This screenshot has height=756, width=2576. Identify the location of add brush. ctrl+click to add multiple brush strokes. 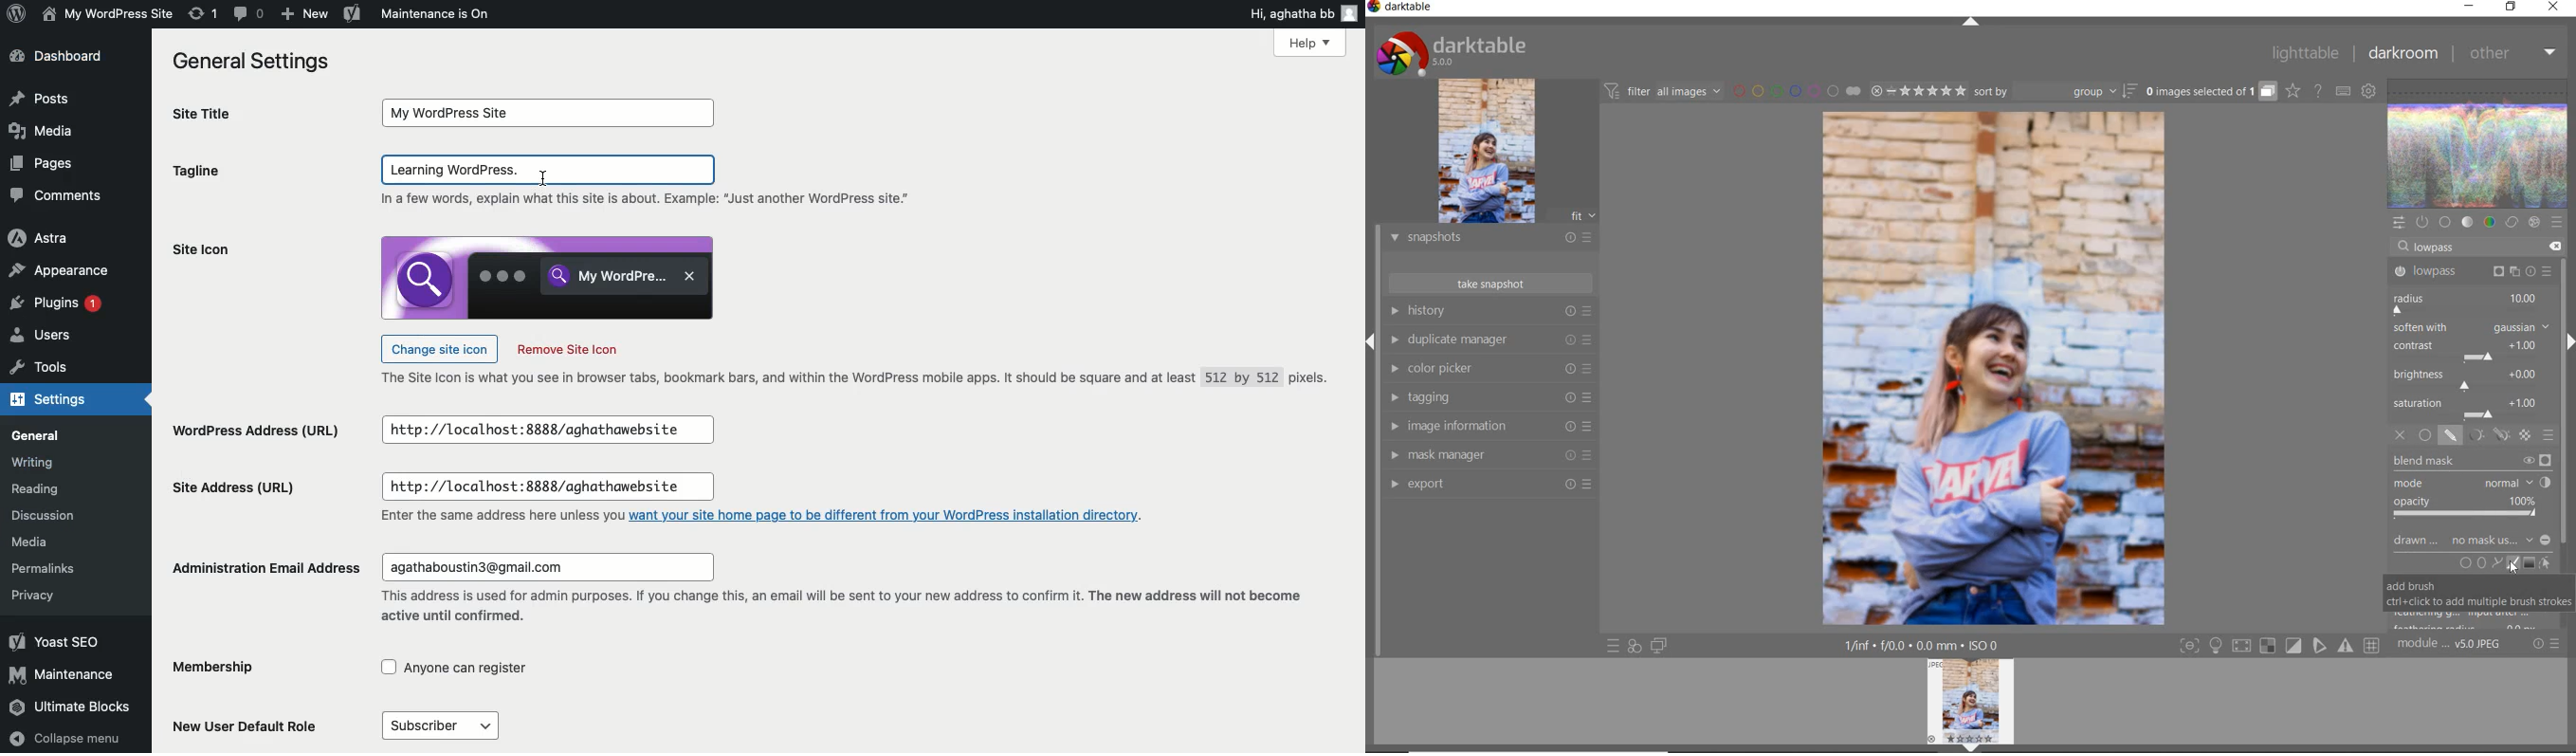
(2479, 592).